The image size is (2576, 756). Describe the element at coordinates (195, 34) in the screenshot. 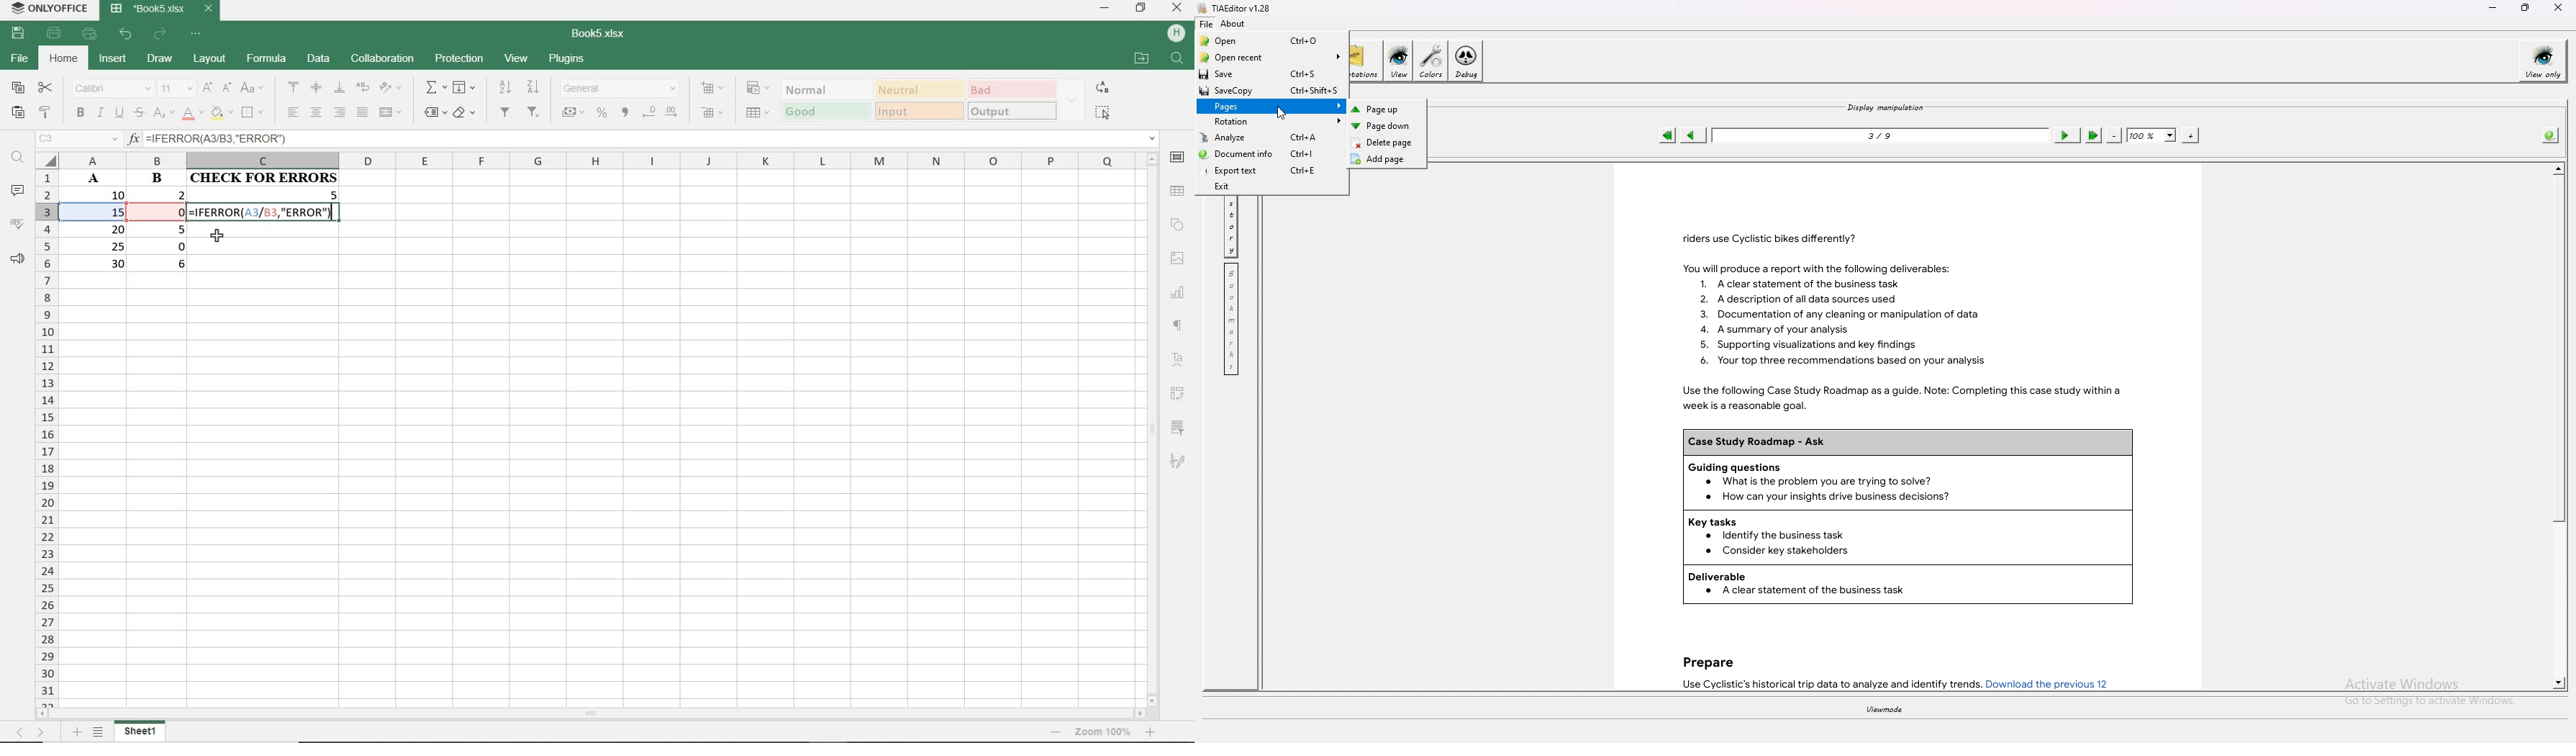

I see `CUSTOMIZE QUICK ACCESS TOOLBAR` at that location.